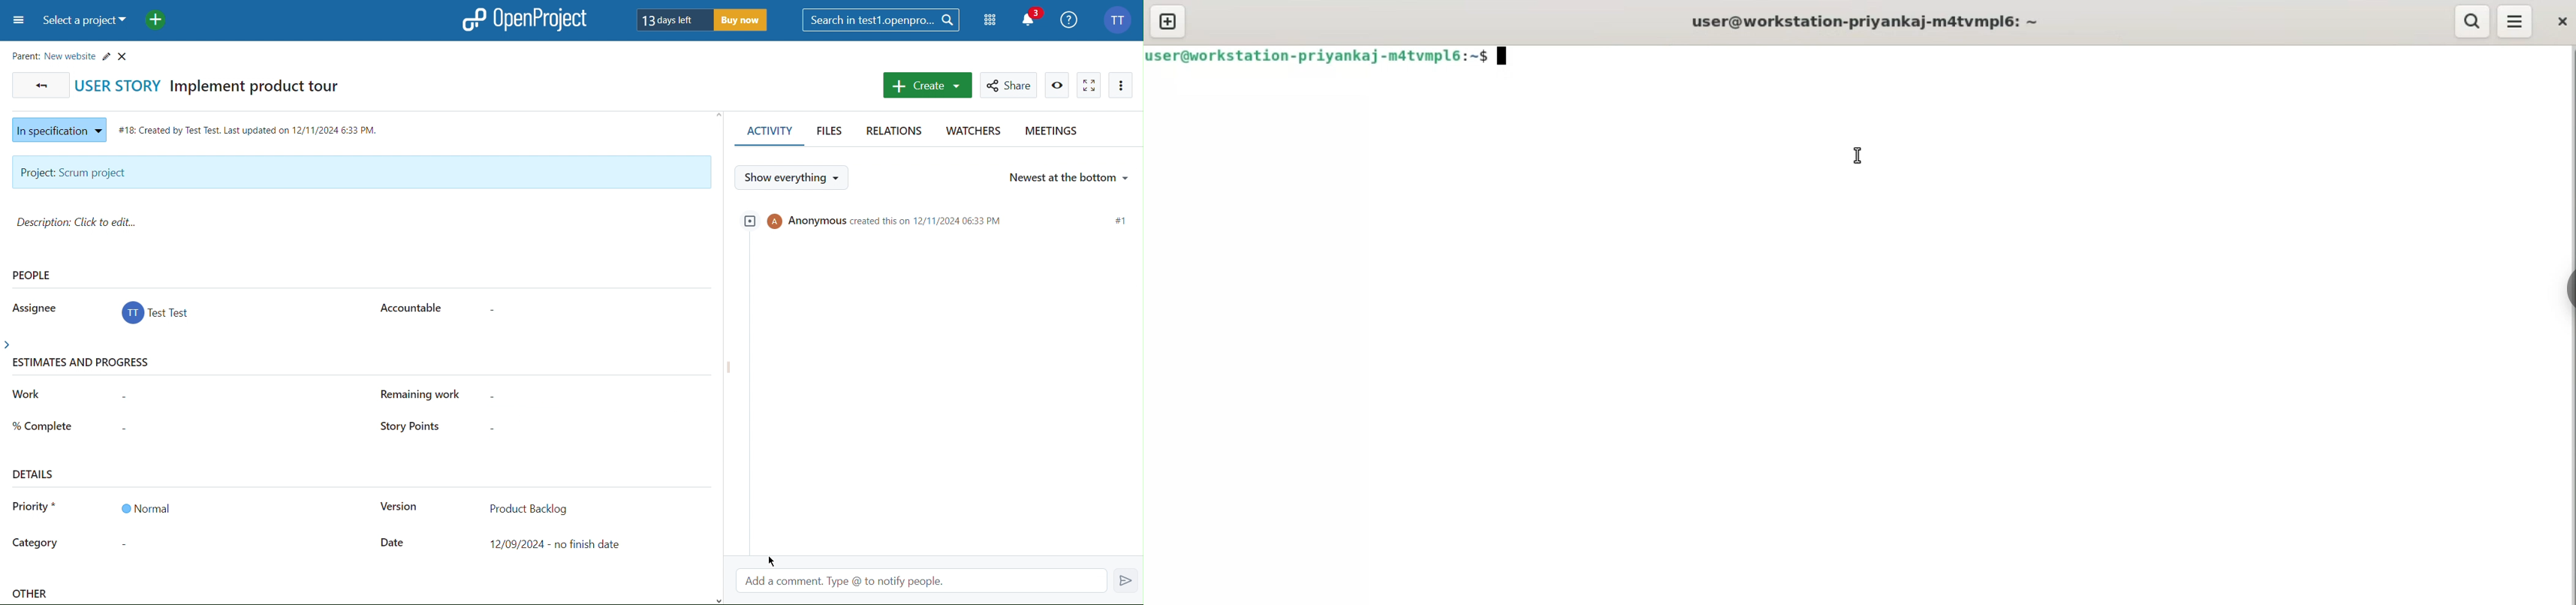 This screenshot has height=616, width=2576. Describe the element at coordinates (1011, 85) in the screenshot. I see `Share` at that location.